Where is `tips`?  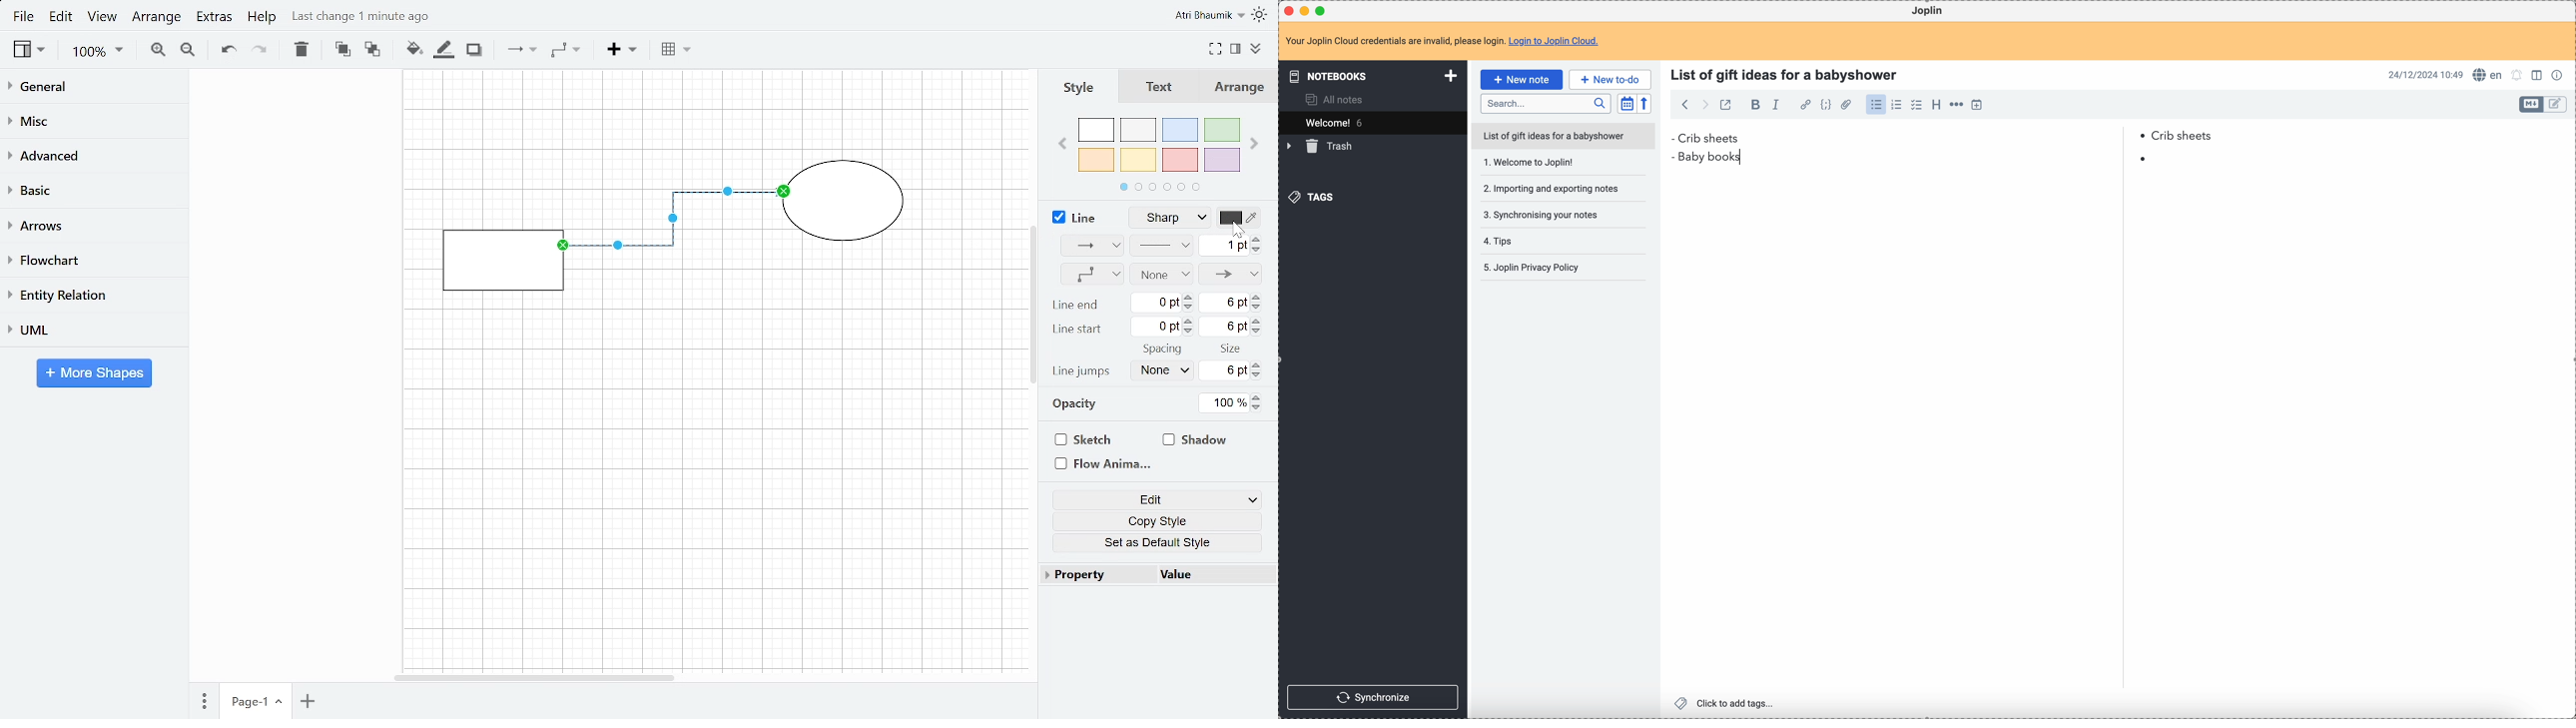
tips is located at coordinates (1529, 241).